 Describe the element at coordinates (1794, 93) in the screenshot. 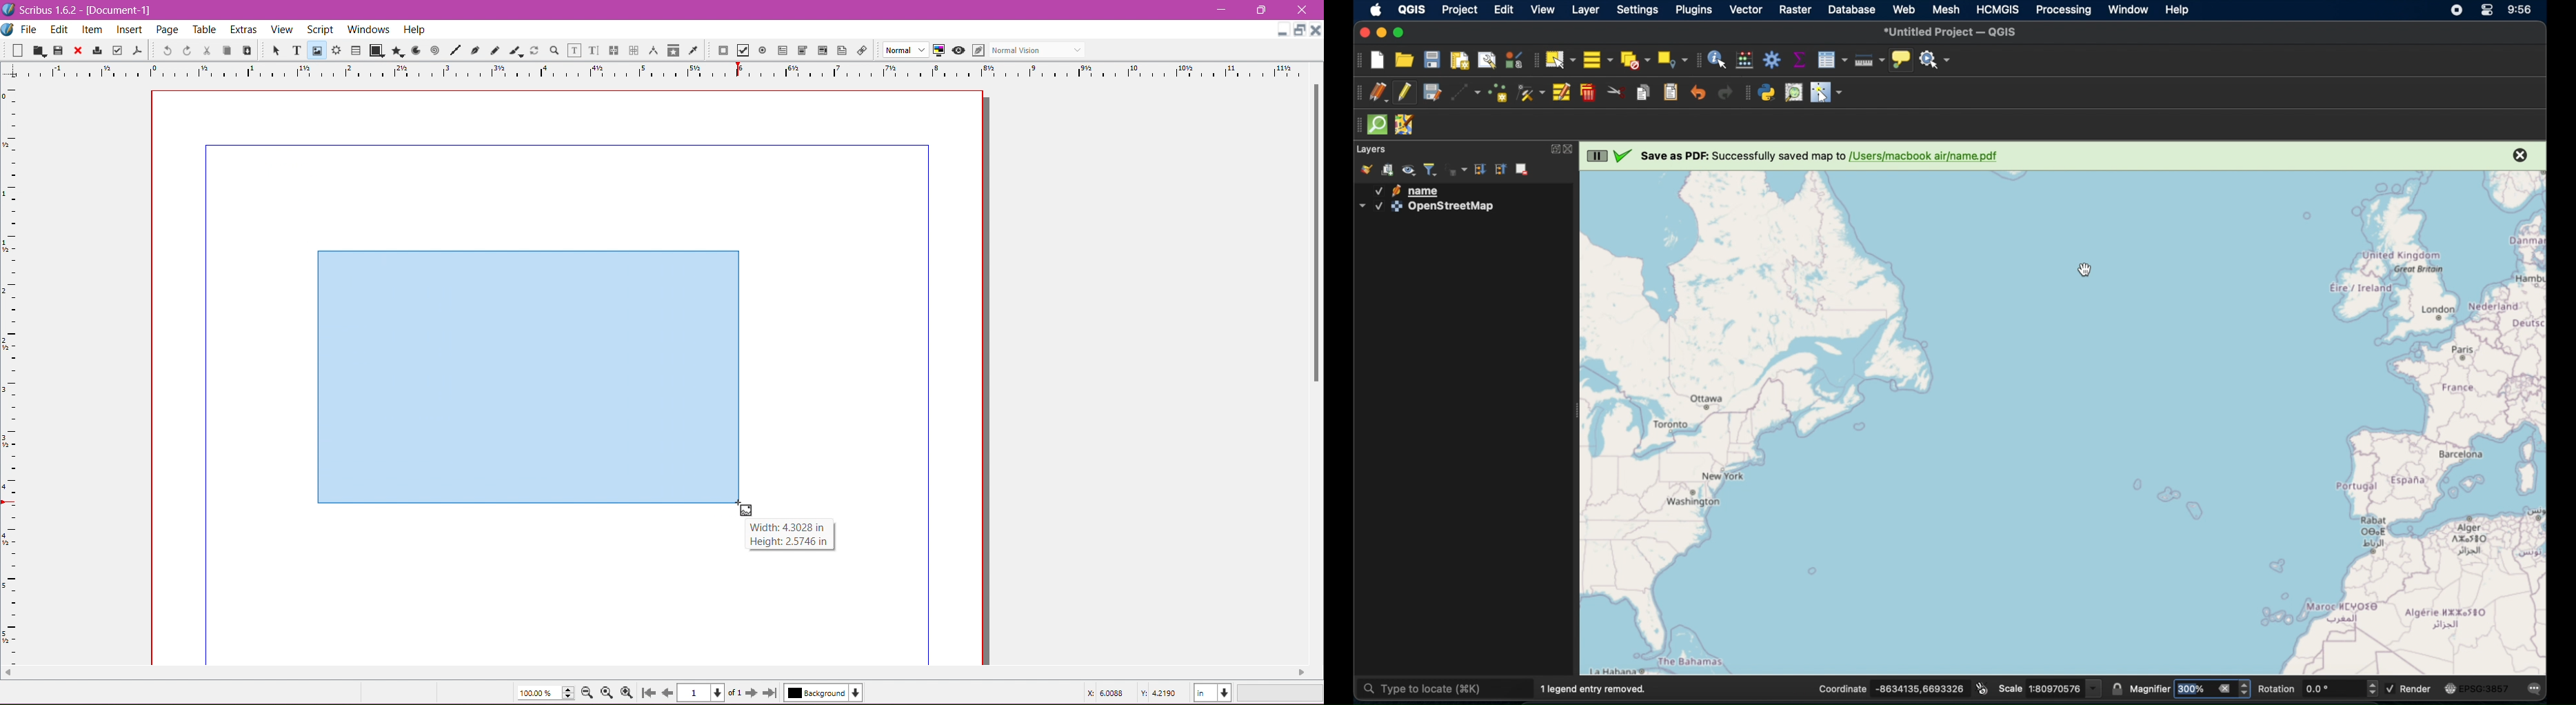

I see `osm place search` at that location.